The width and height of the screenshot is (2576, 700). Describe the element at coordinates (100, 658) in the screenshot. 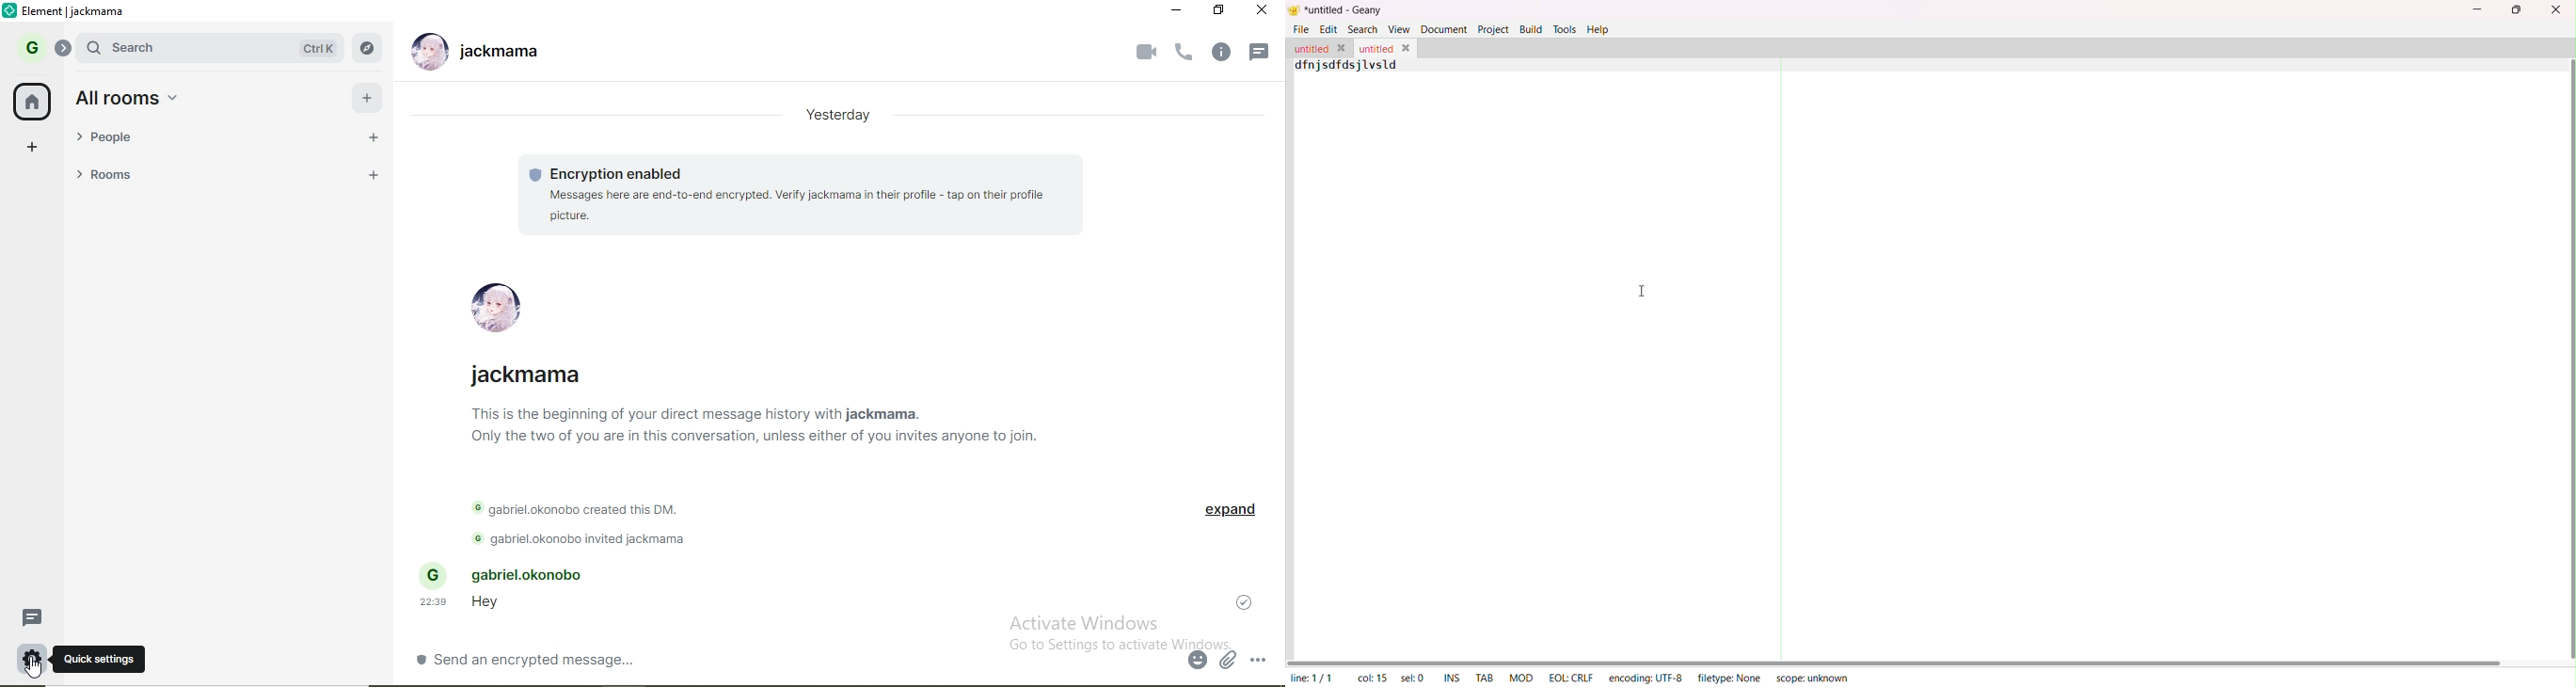

I see `Quick settings ` at that location.